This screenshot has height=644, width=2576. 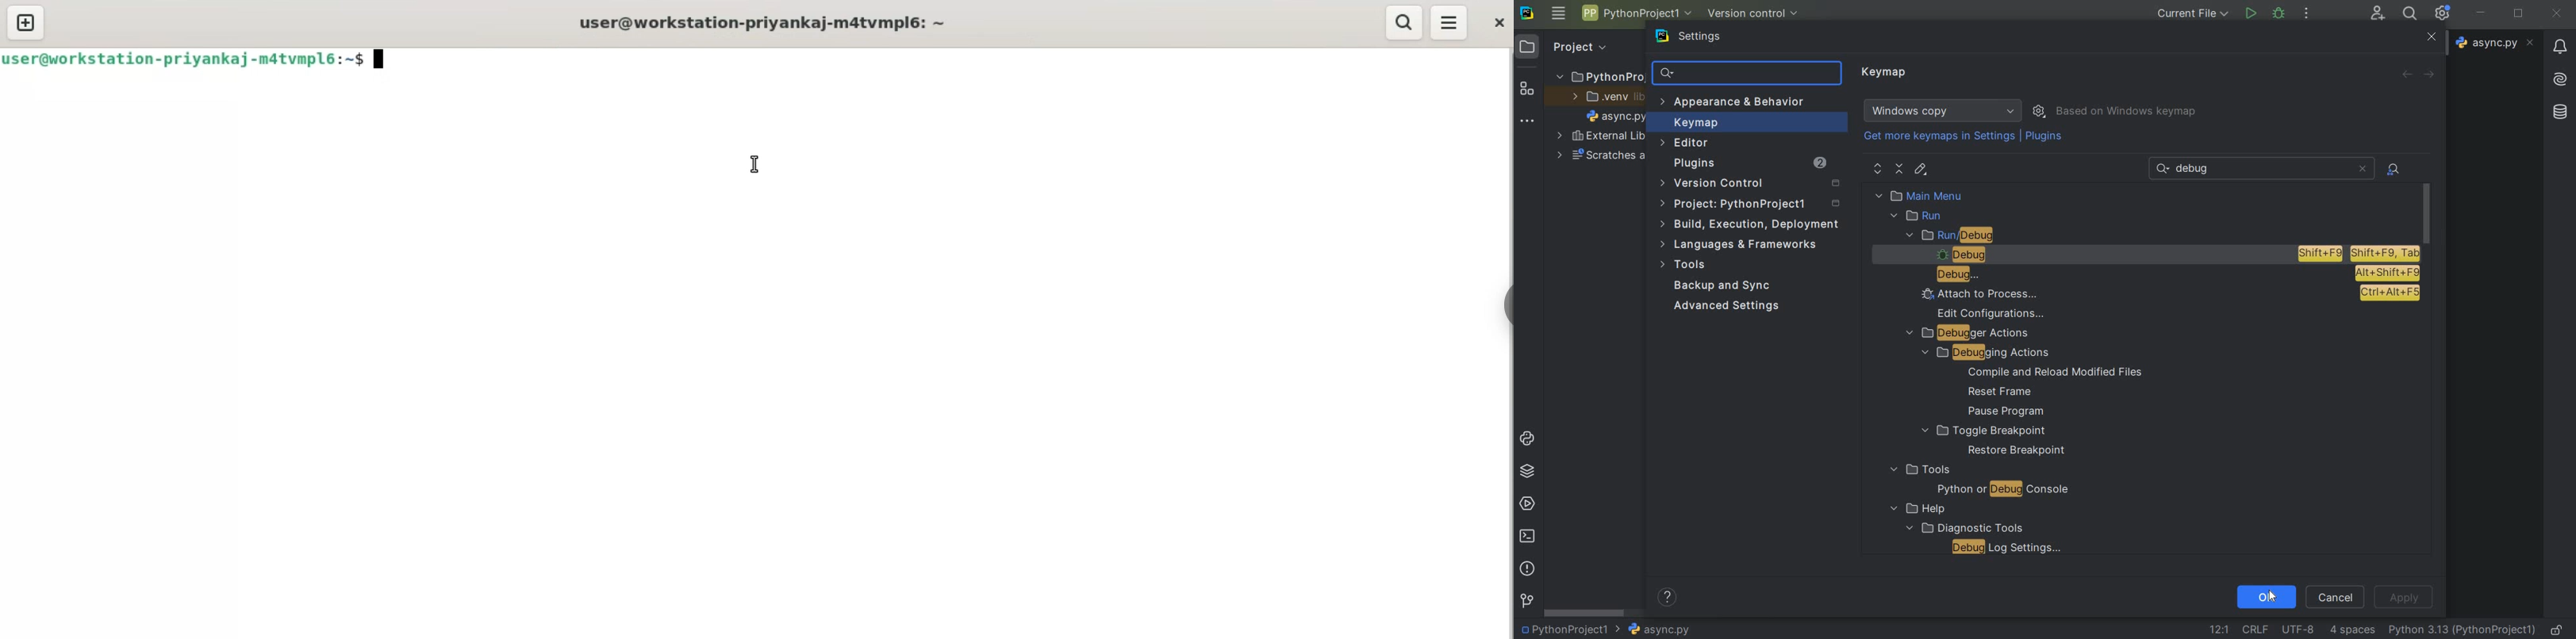 I want to click on cursor, so click(x=758, y=163).